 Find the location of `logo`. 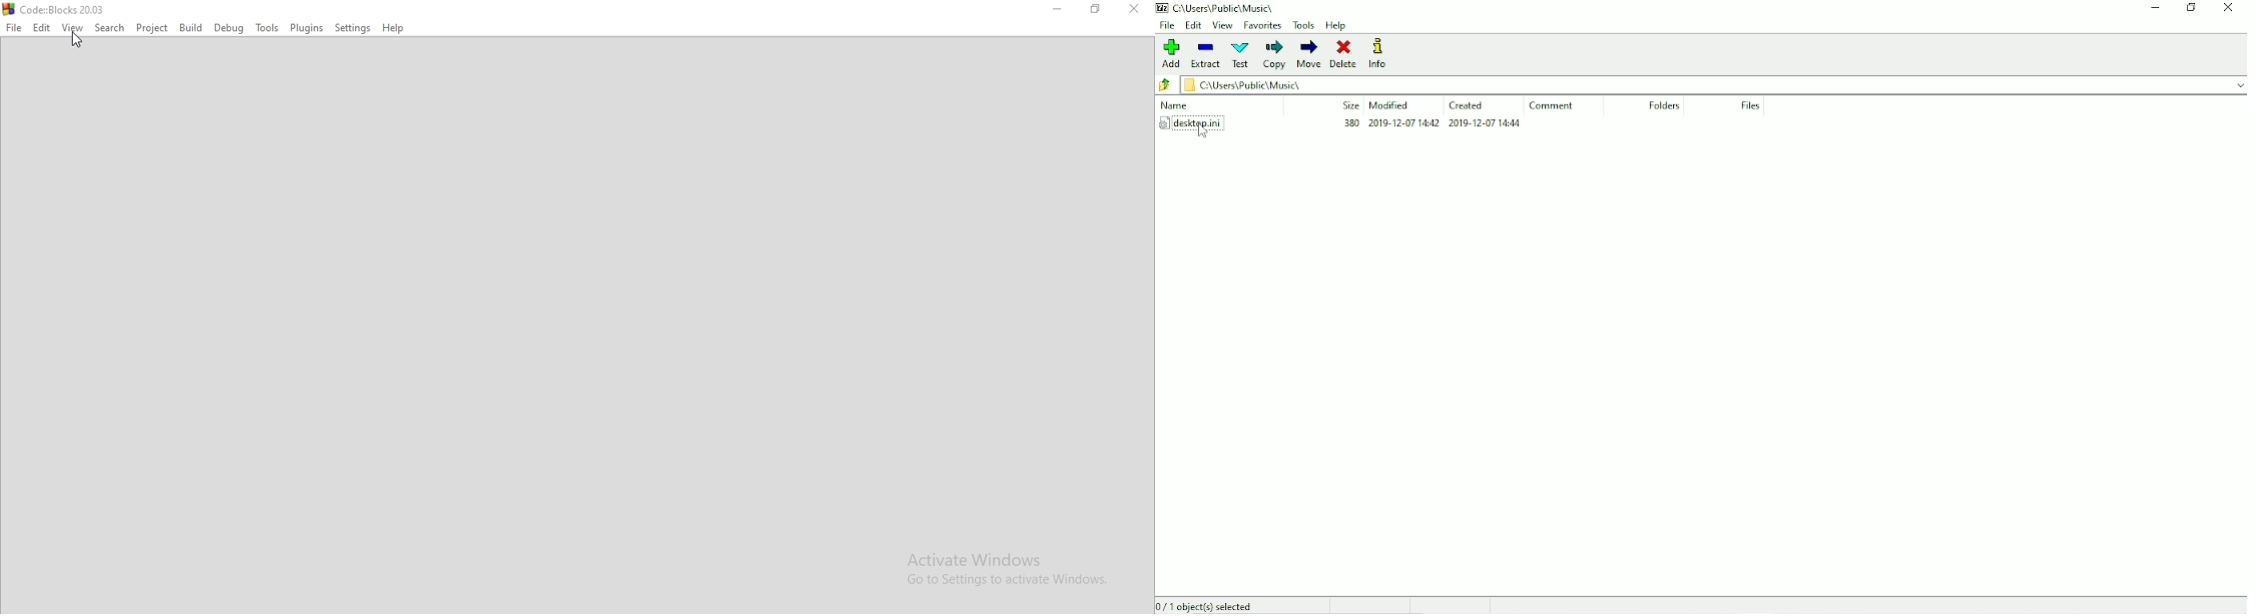

logo is located at coordinates (55, 8).